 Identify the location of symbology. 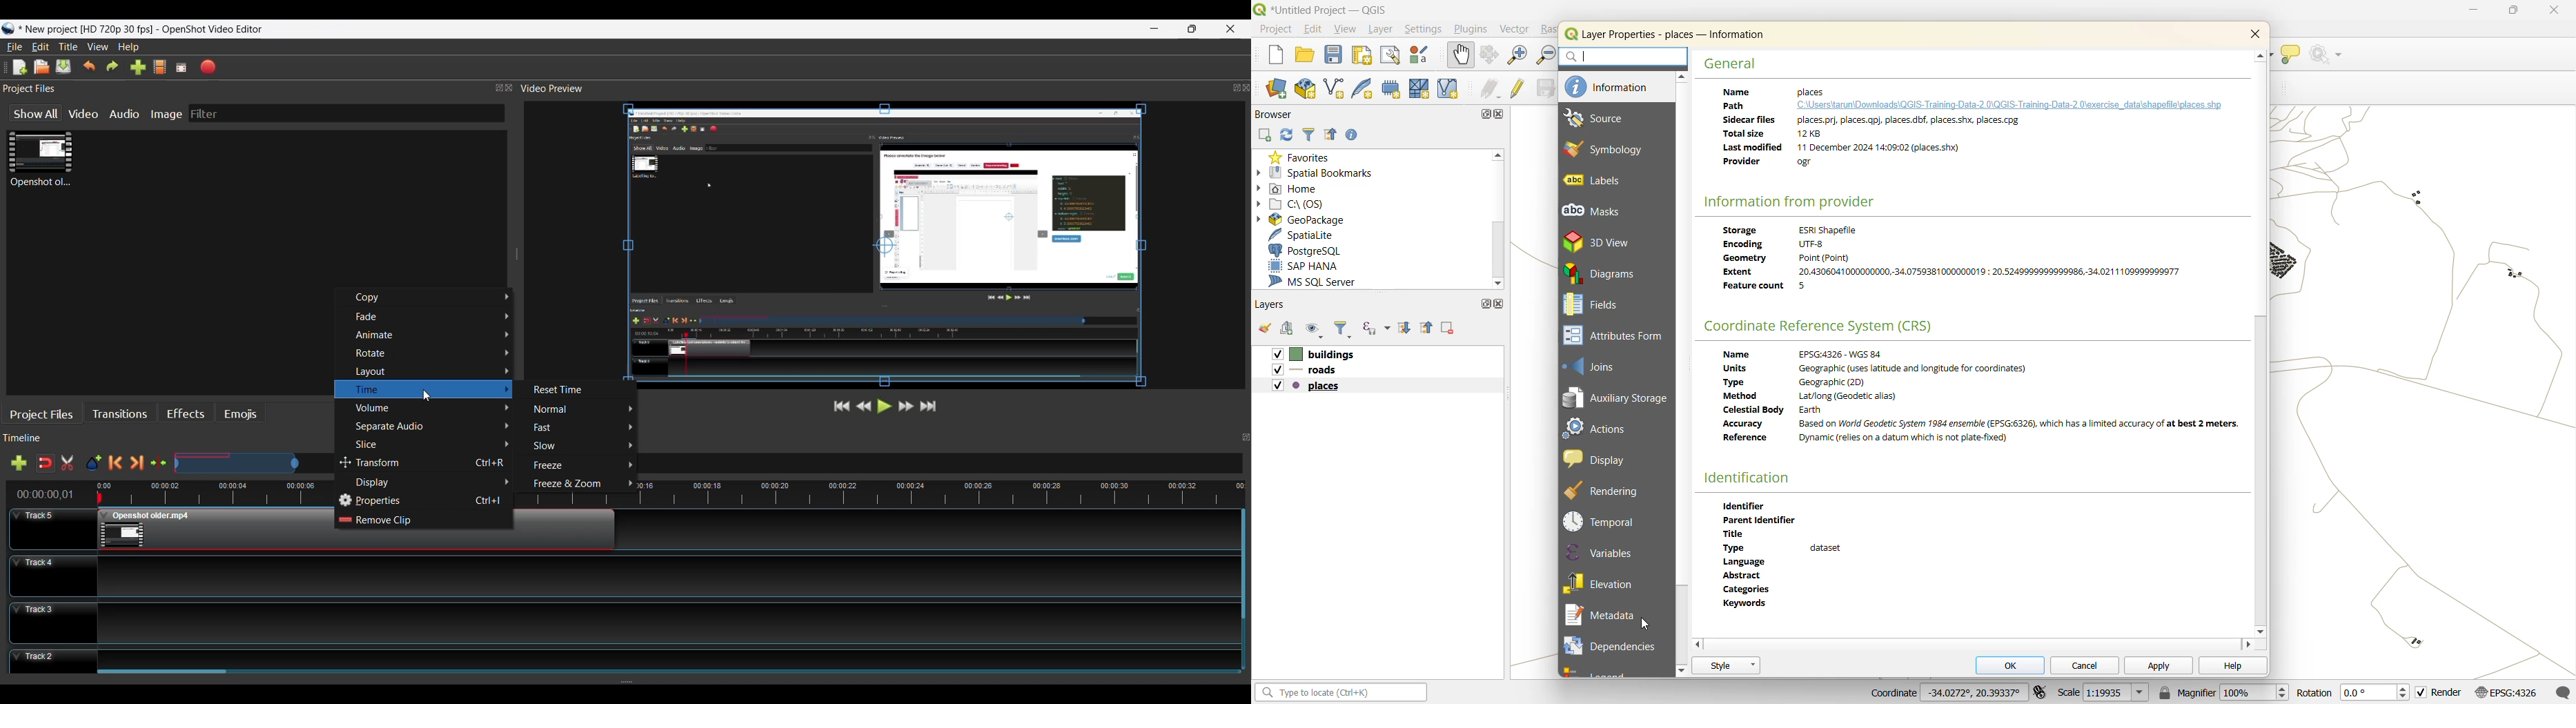
(1607, 150).